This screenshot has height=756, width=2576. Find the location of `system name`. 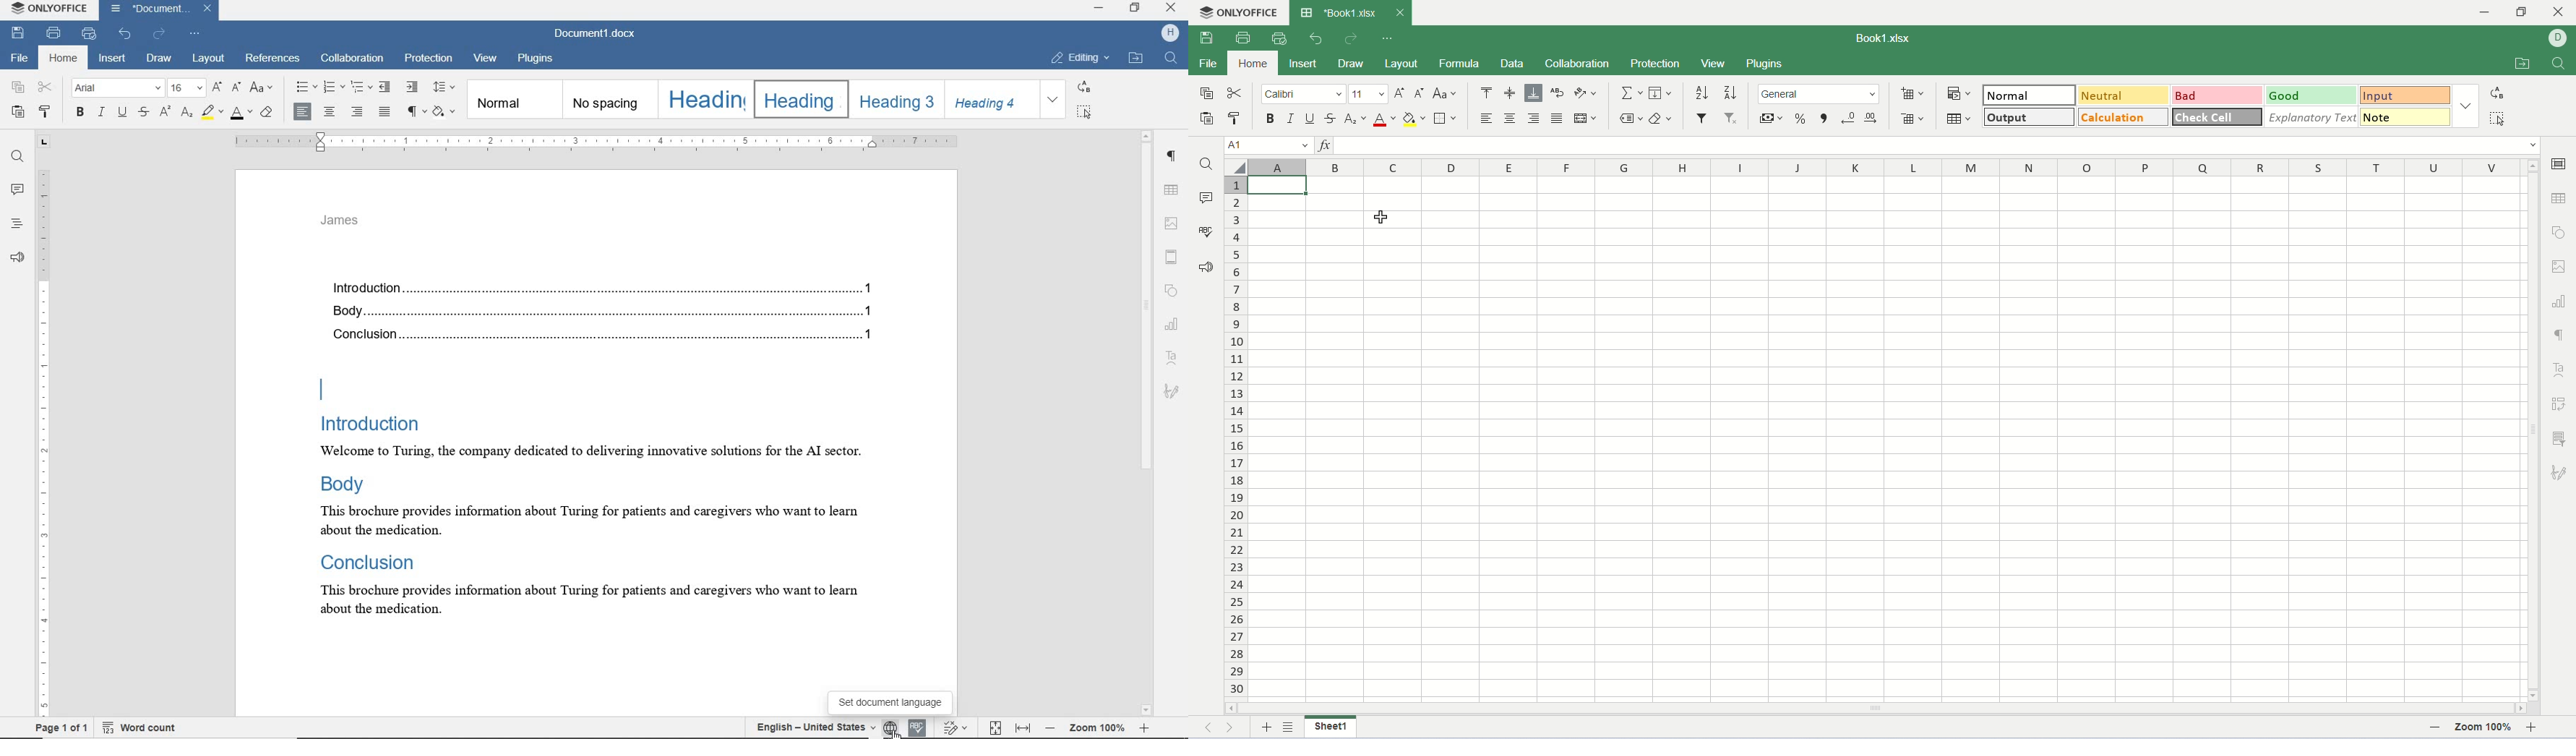

system name is located at coordinates (50, 10).